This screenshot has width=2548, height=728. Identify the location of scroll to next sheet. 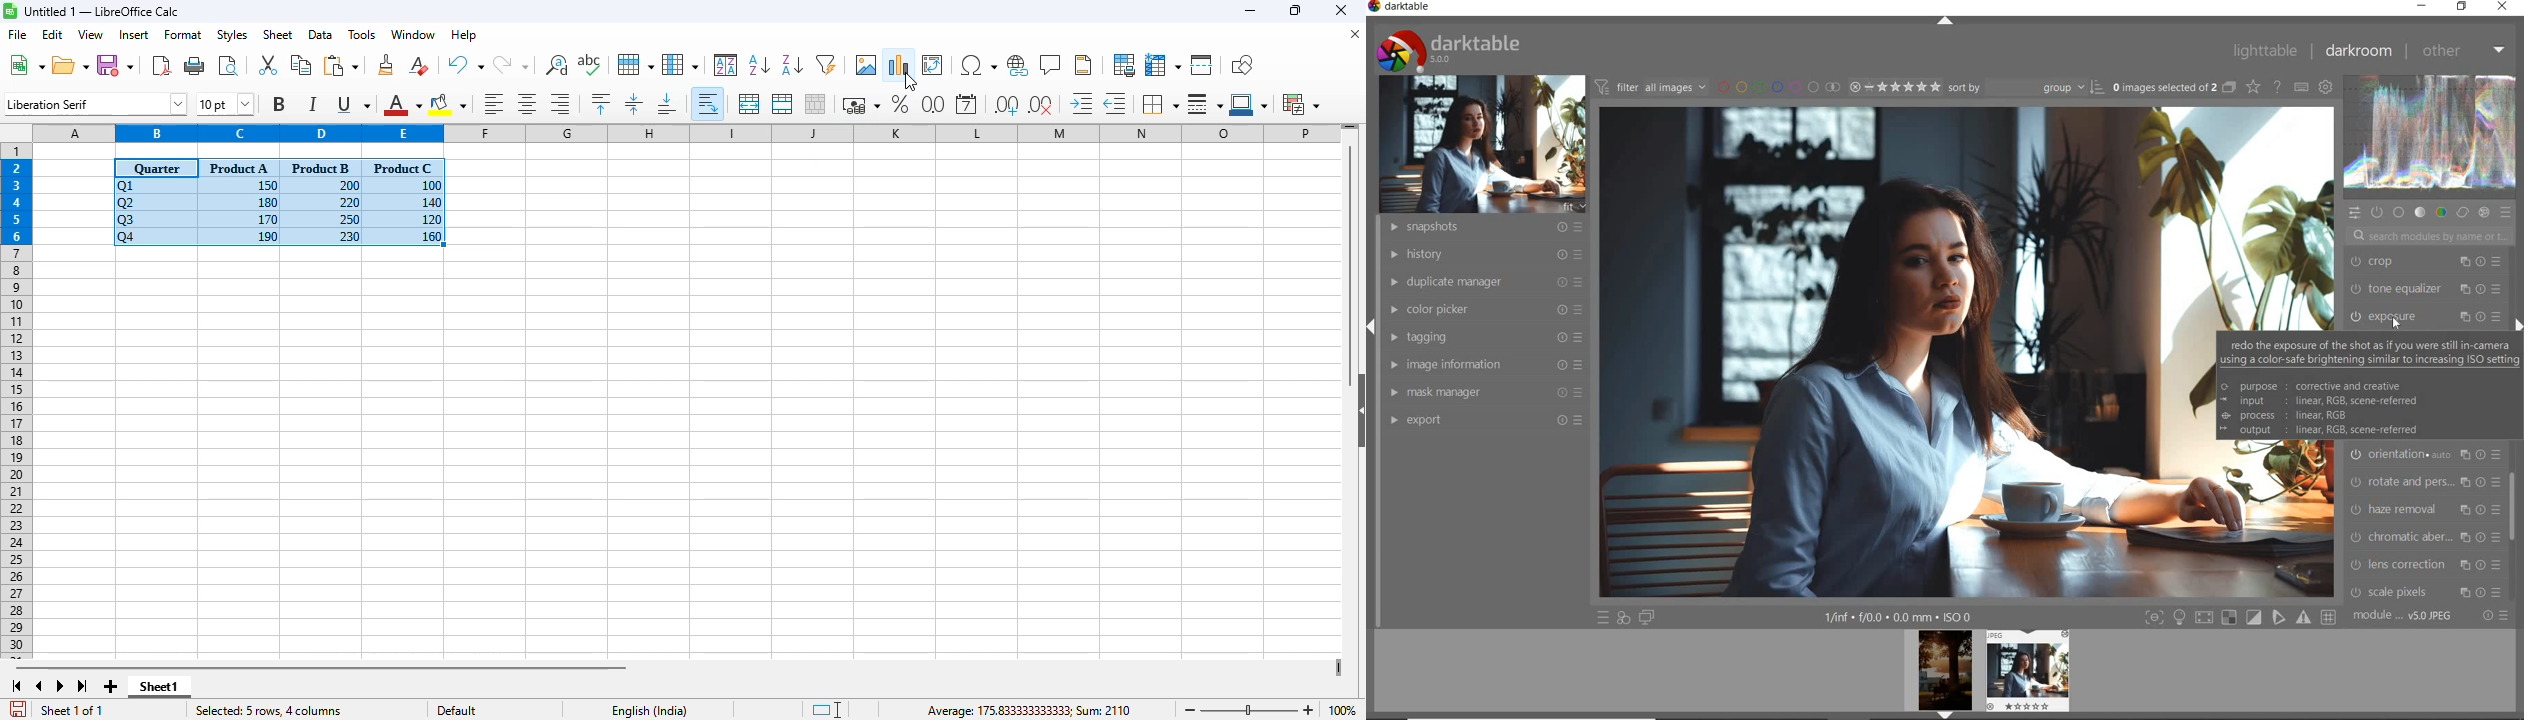
(60, 686).